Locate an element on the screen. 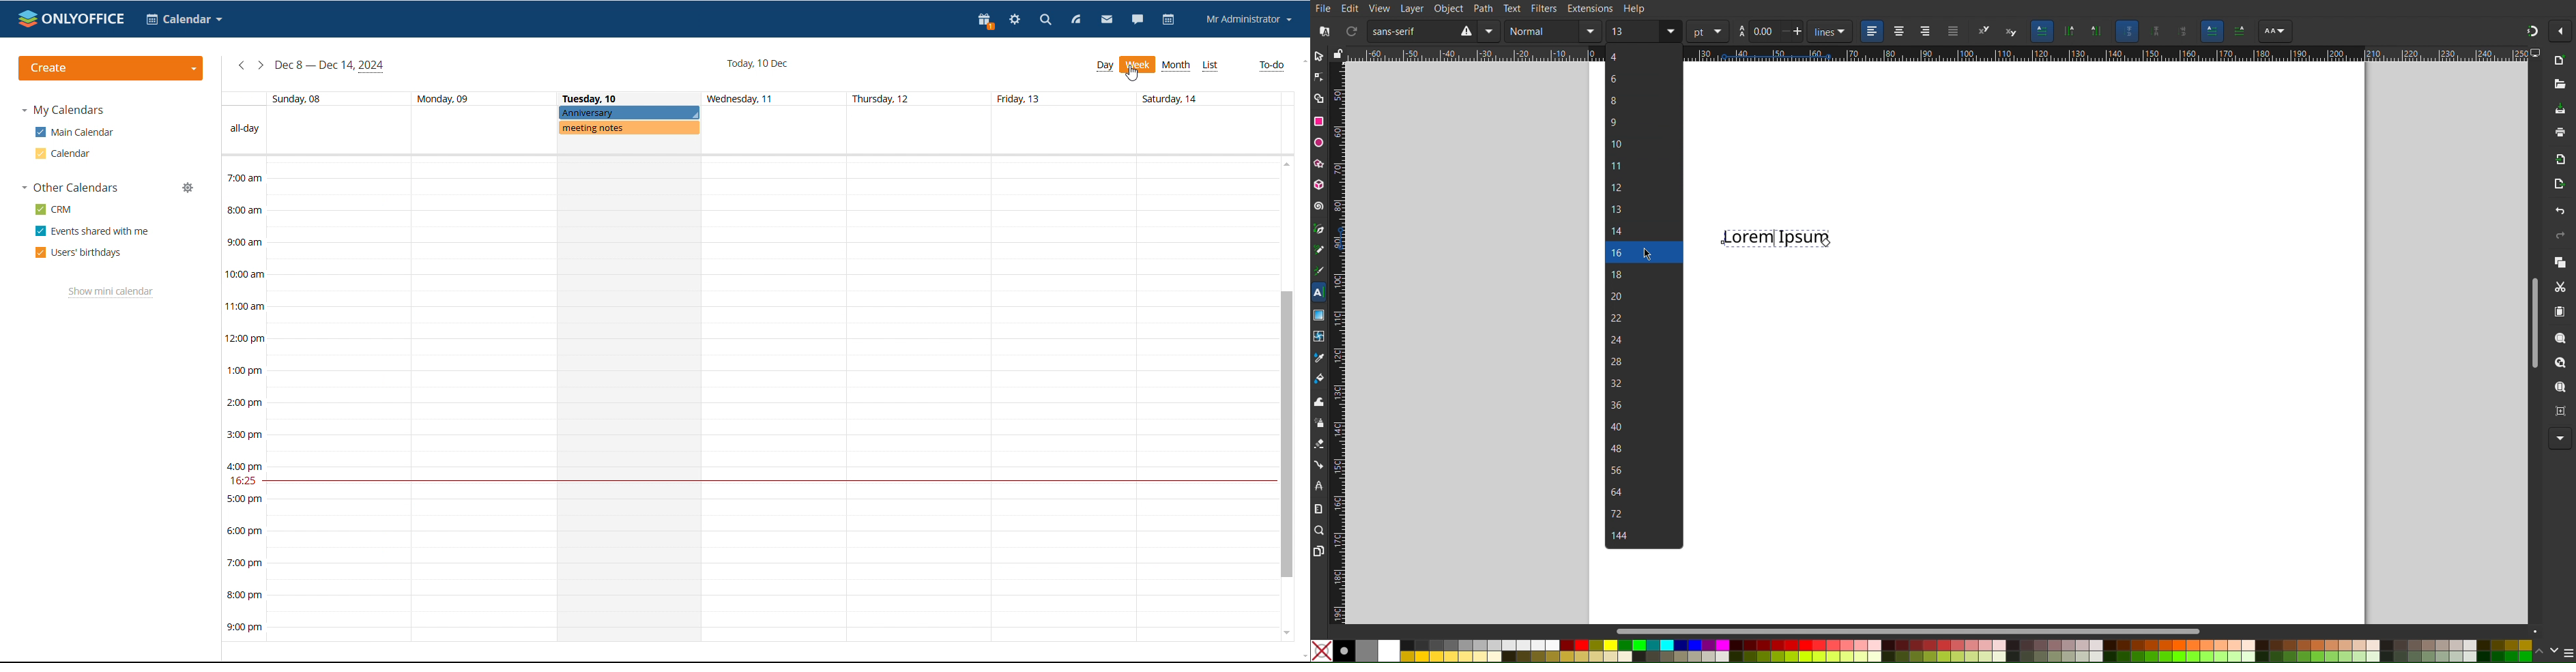 The height and width of the screenshot is (672, 2576). Spiral Tool is located at coordinates (1319, 205).